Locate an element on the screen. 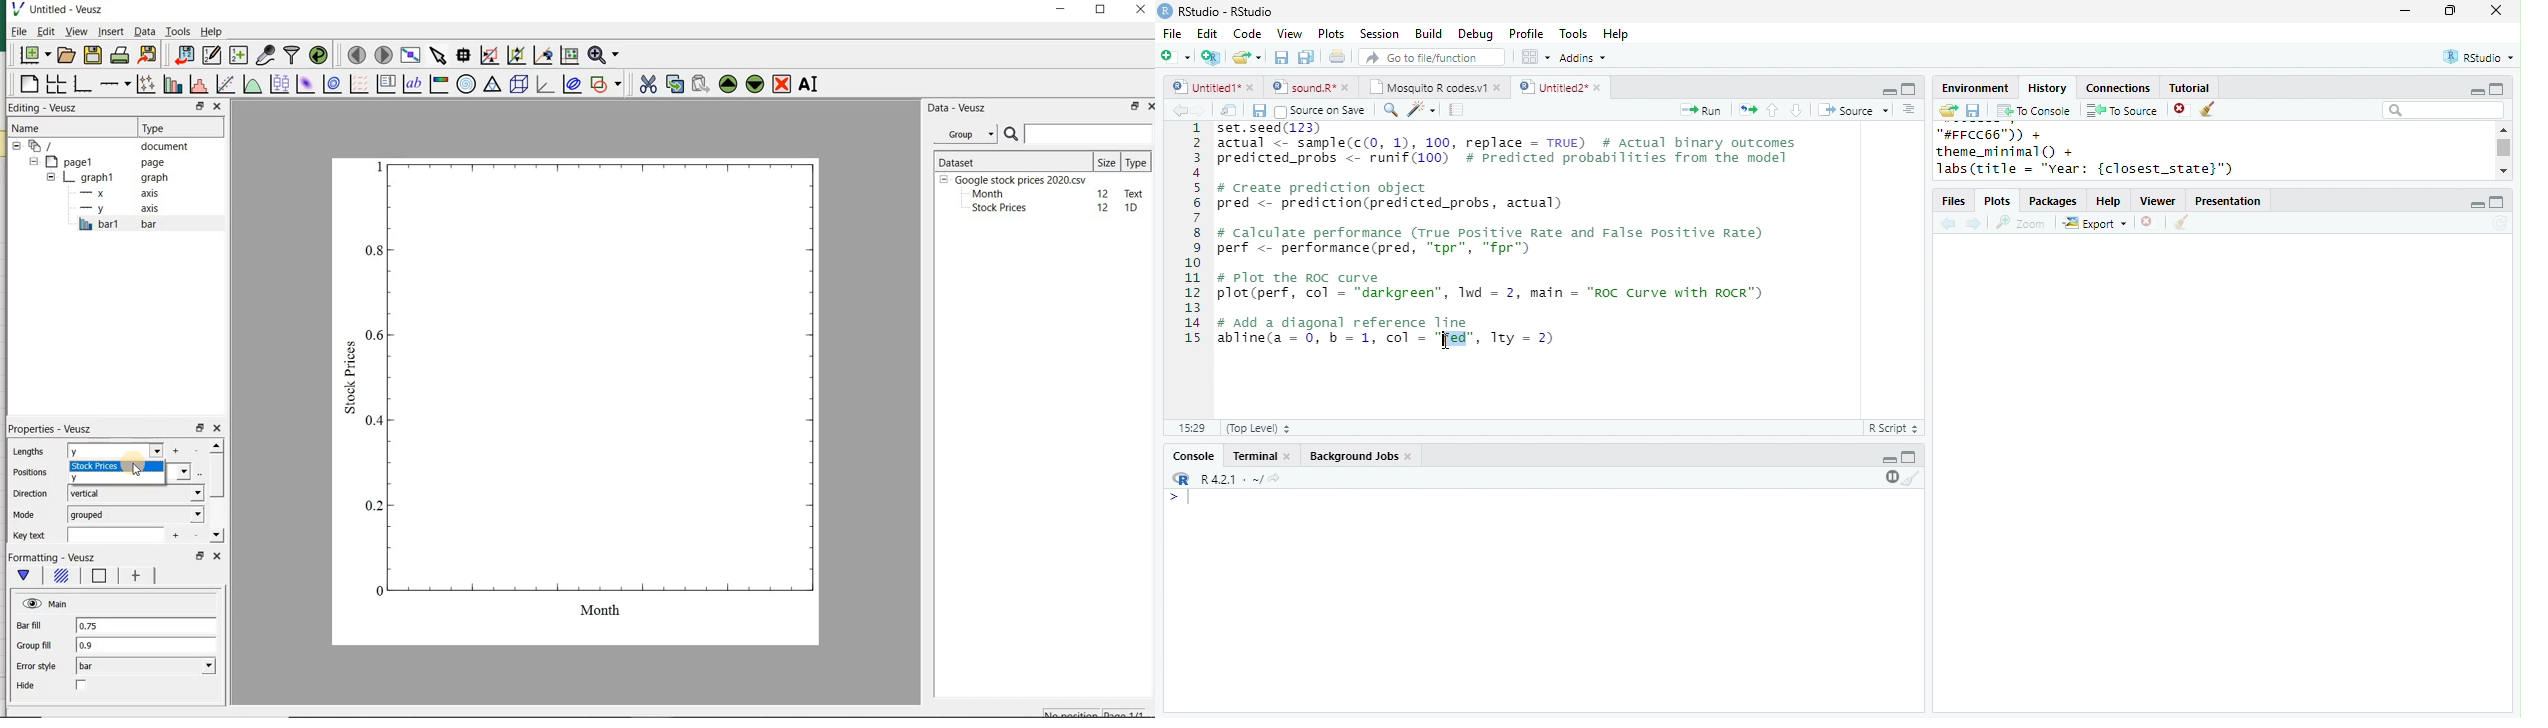 This screenshot has width=2548, height=728. Help is located at coordinates (1616, 35).